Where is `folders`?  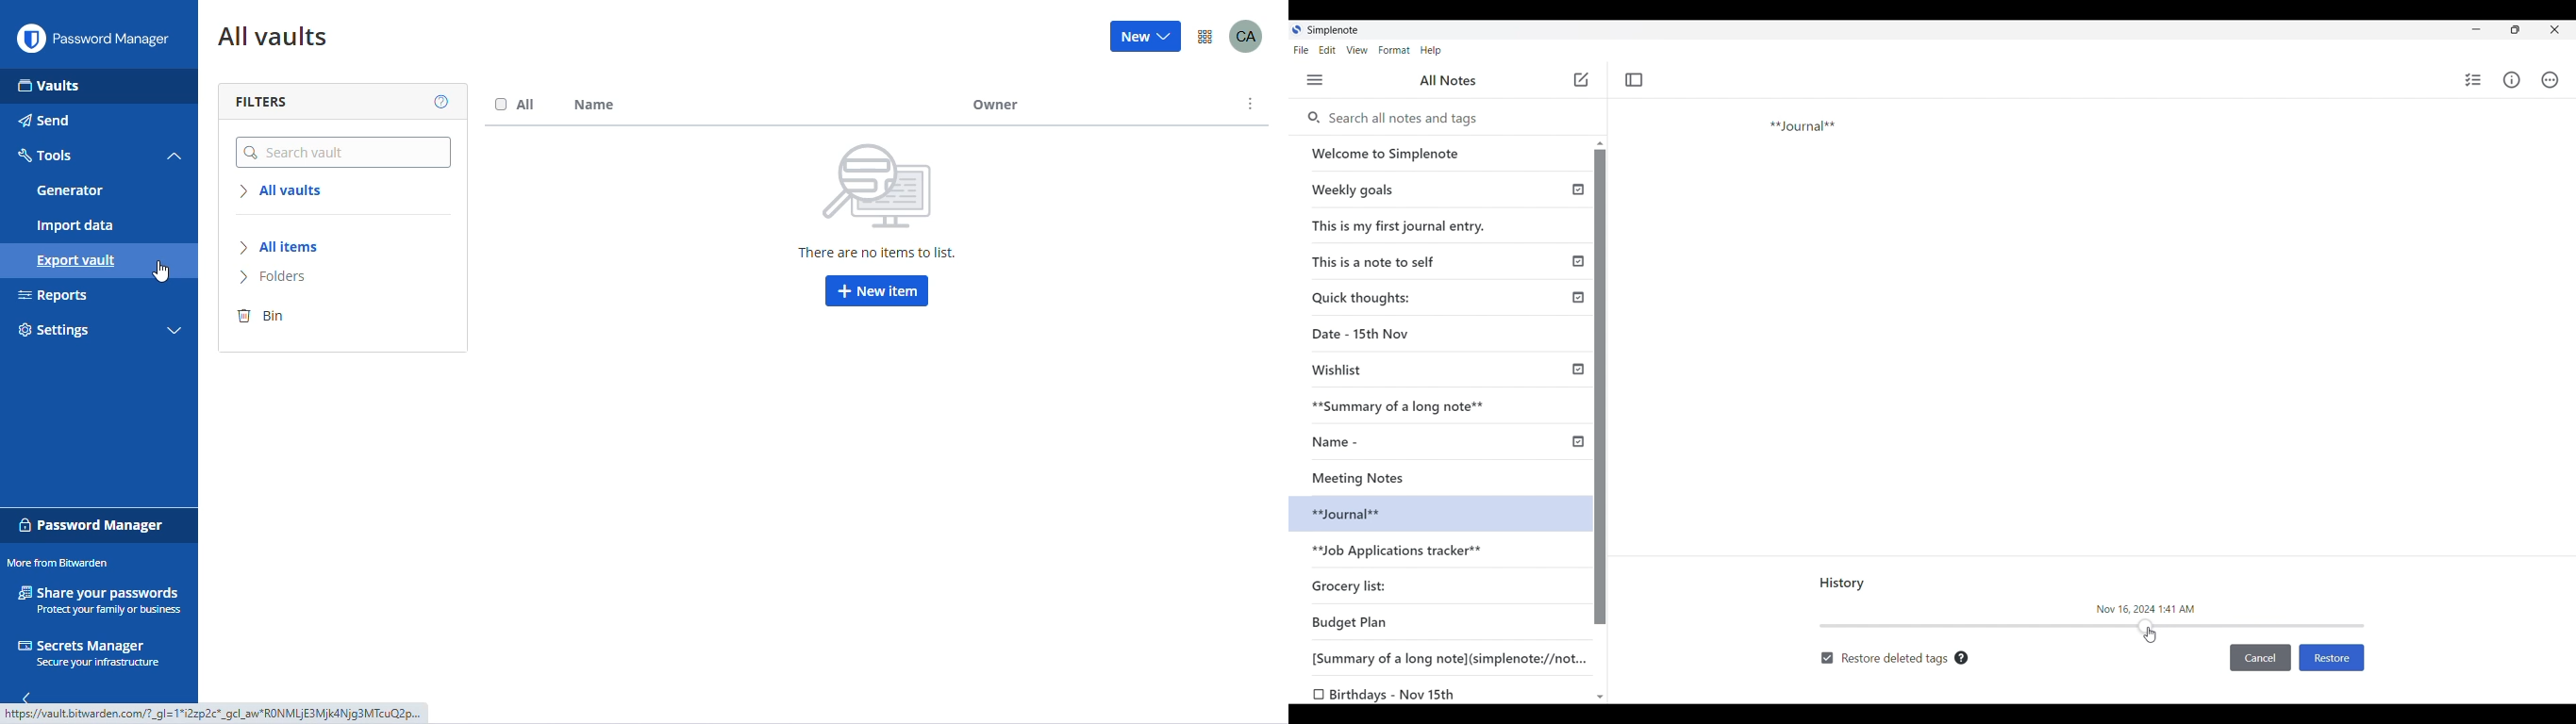
folders is located at coordinates (272, 276).